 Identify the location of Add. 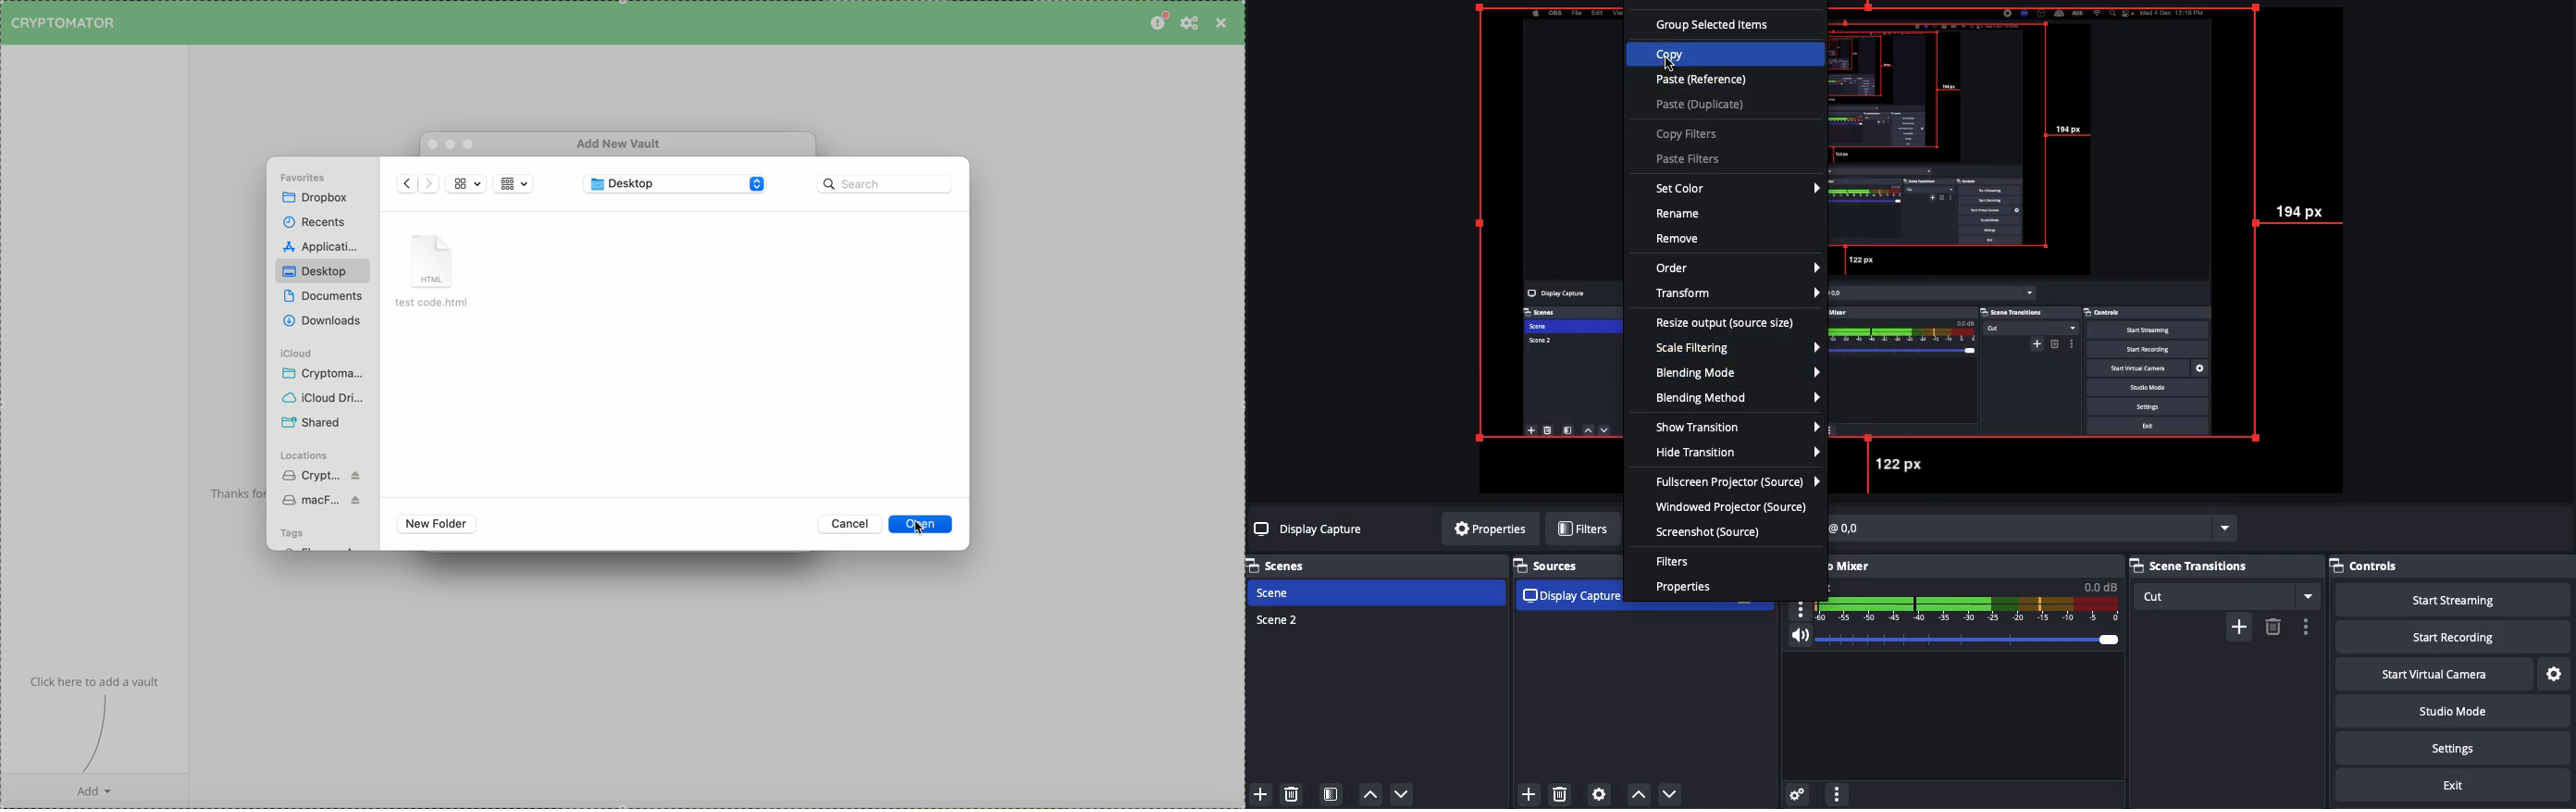
(1263, 793).